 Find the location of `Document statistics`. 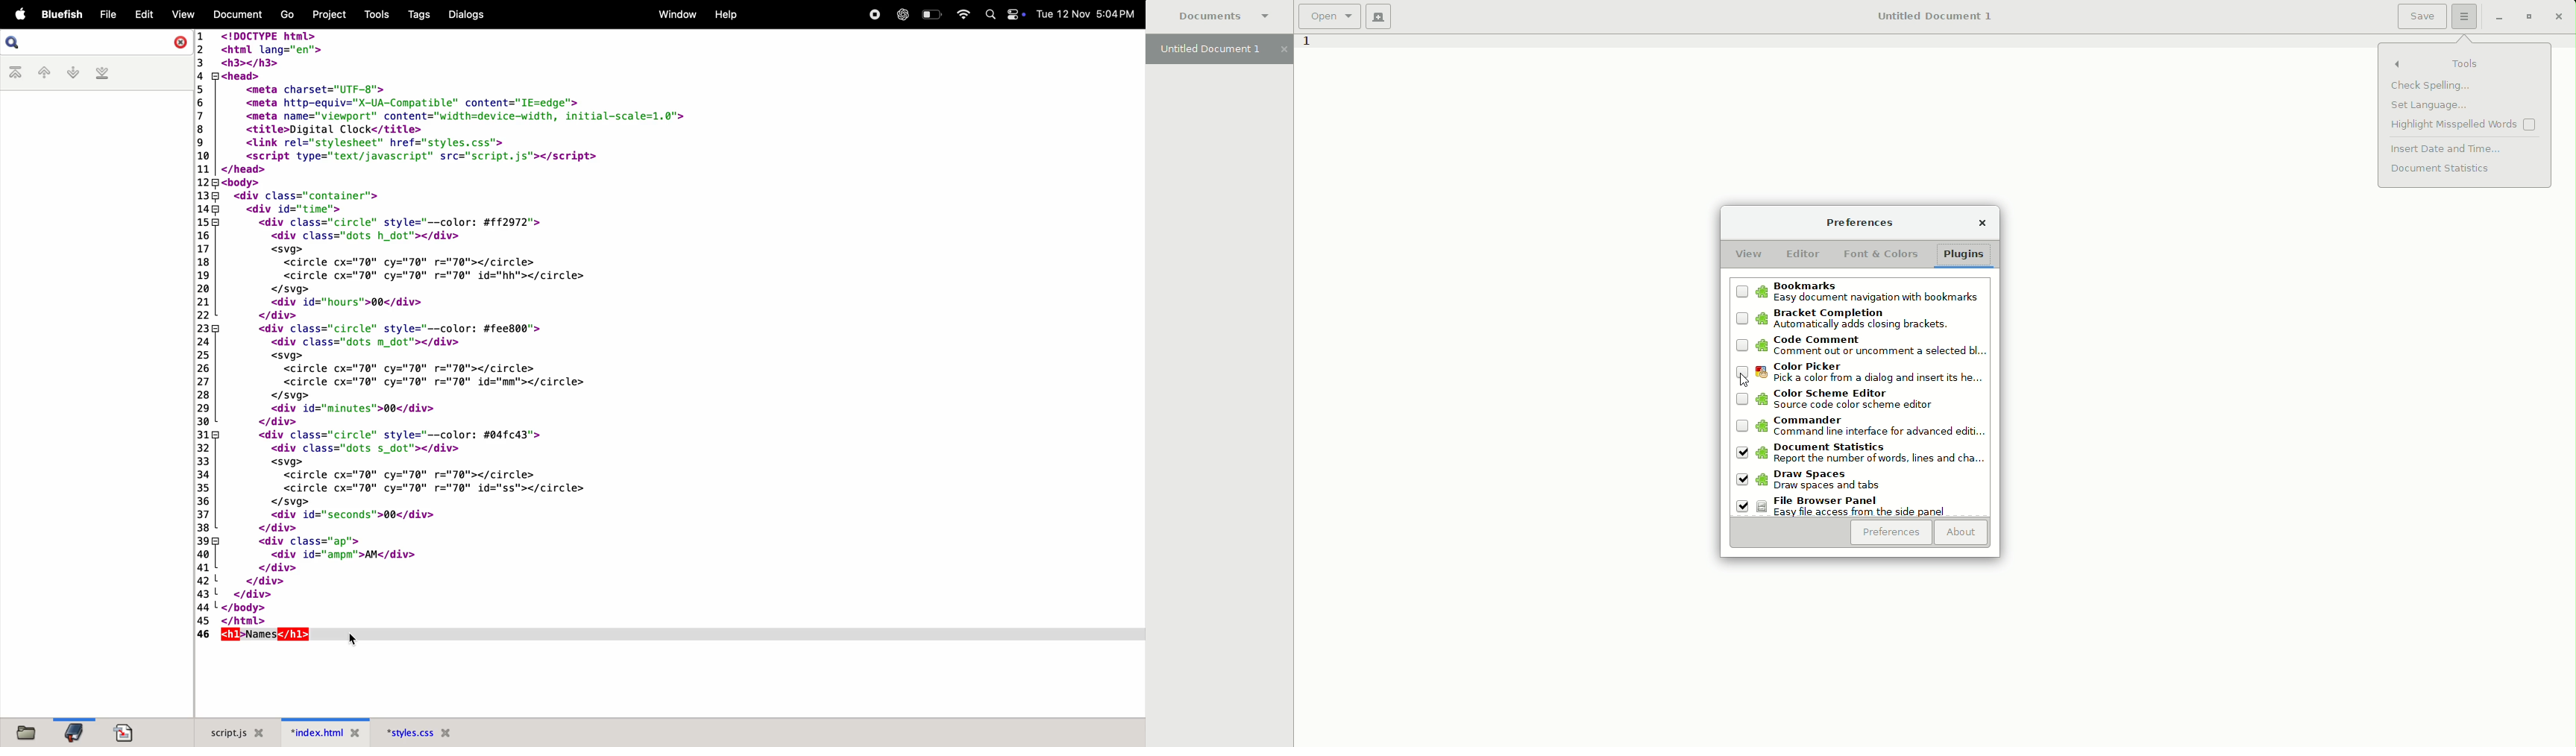

Document statistics is located at coordinates (2443, 169).